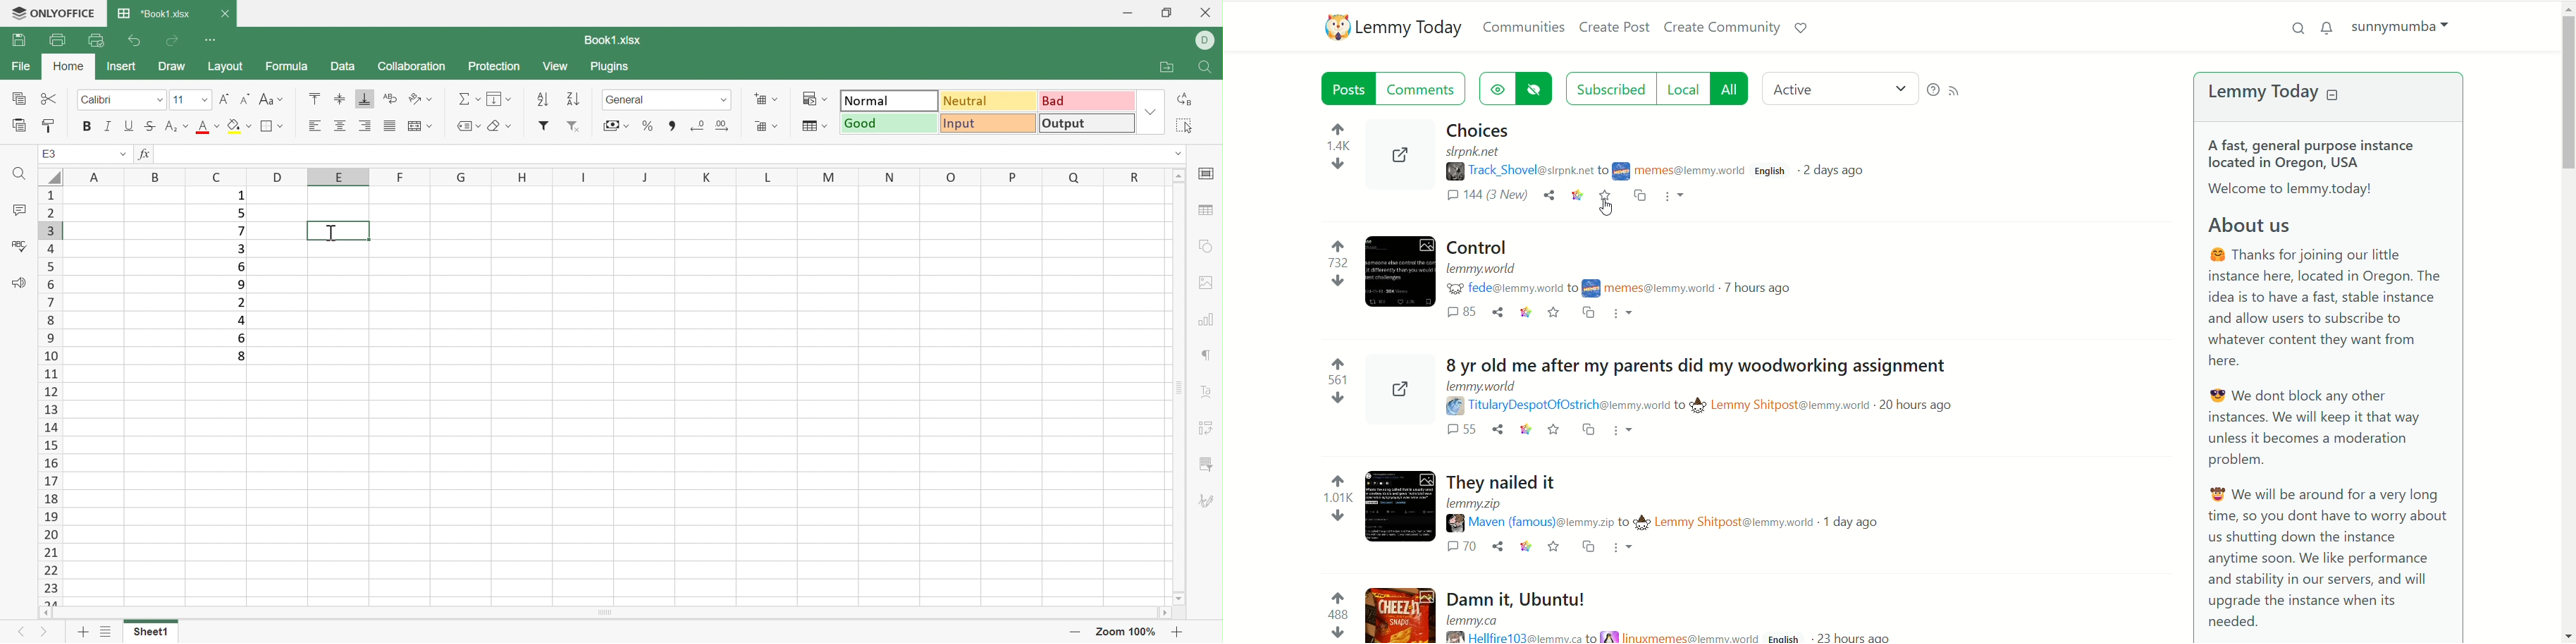 The height and width of the screenshot is (644, 2576). I want to click on RSS, so click(1958, 92).